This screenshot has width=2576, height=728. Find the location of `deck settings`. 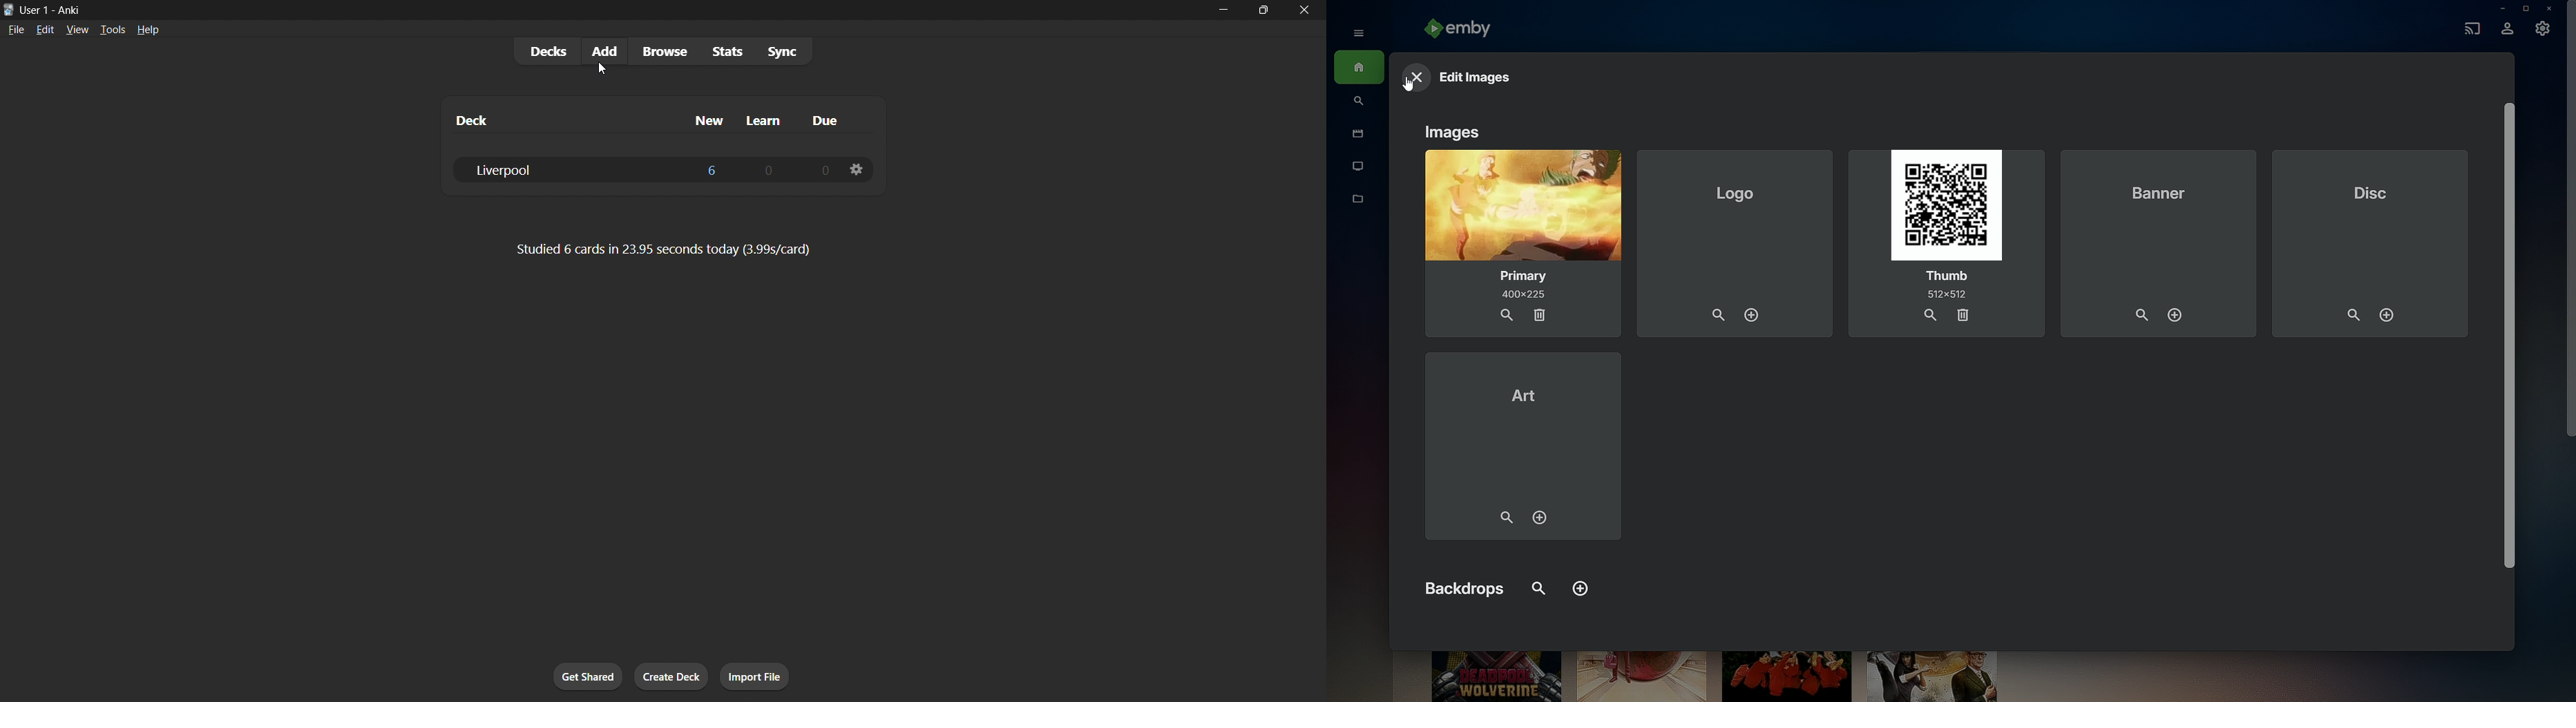

deck settings is located at coordinates (857, 169).